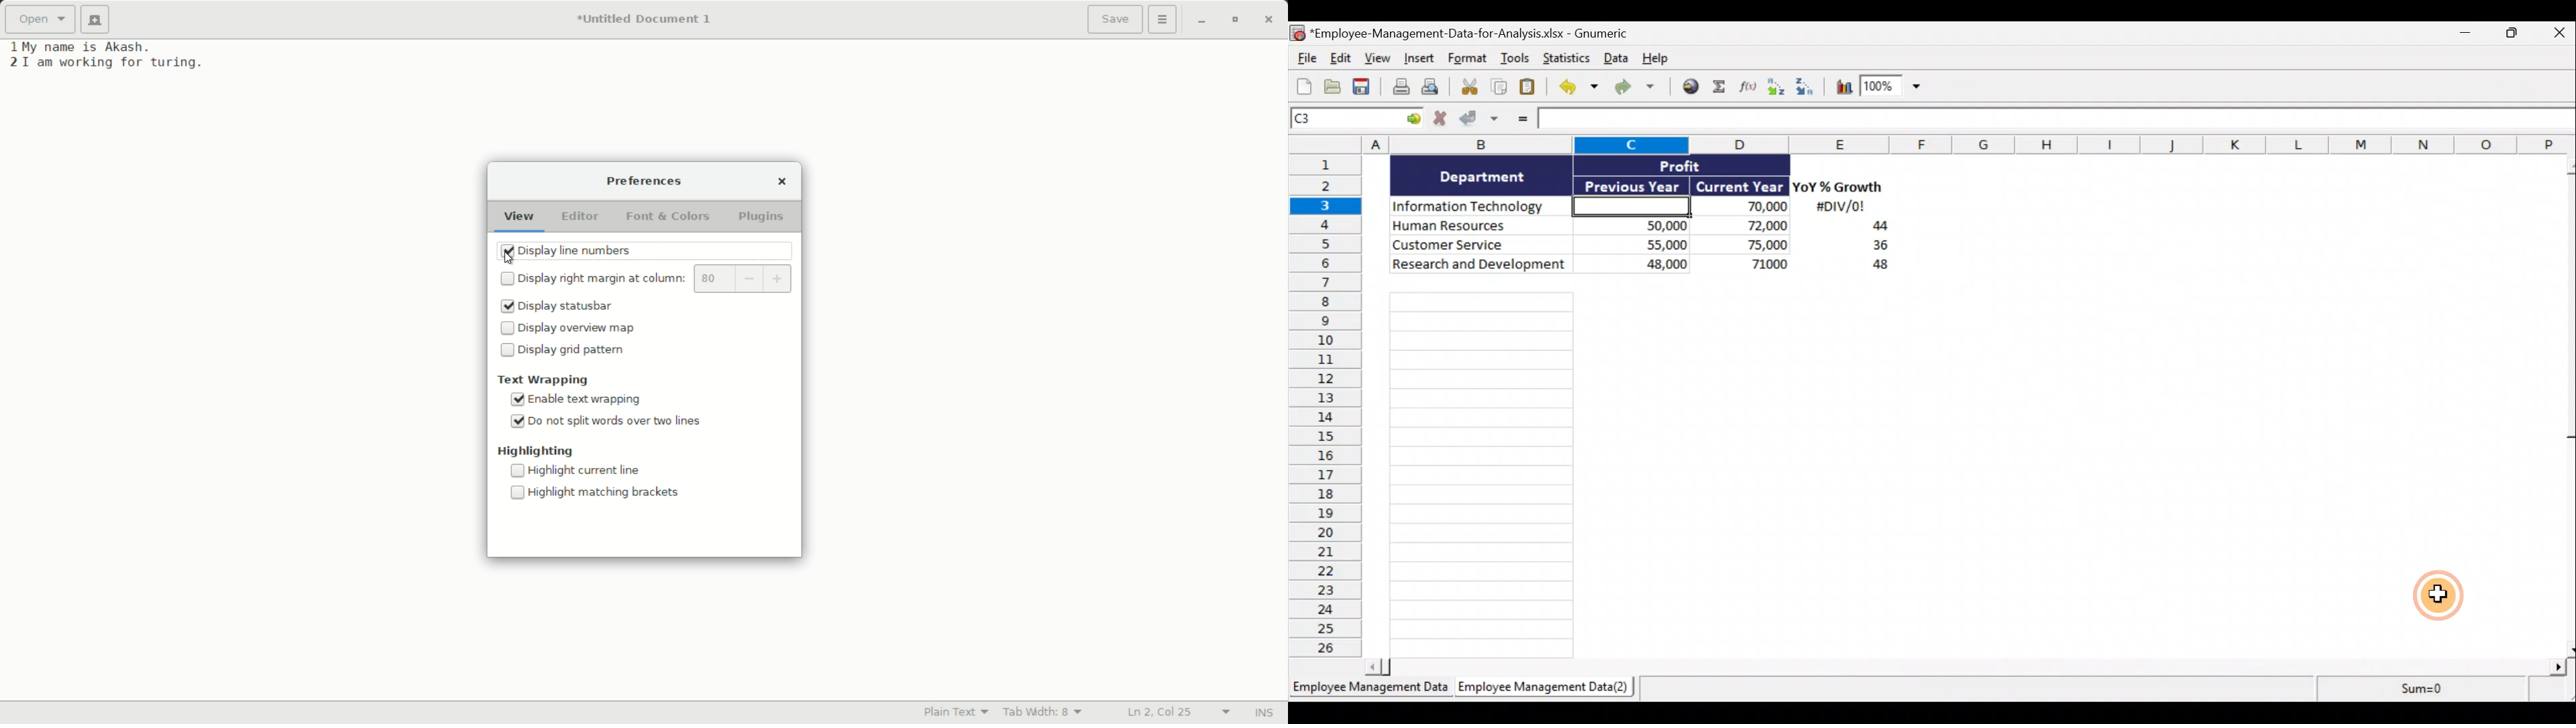 The height and width of the screenshot is (728, 2576). I want to click on Open a file, so click(1333, 87).